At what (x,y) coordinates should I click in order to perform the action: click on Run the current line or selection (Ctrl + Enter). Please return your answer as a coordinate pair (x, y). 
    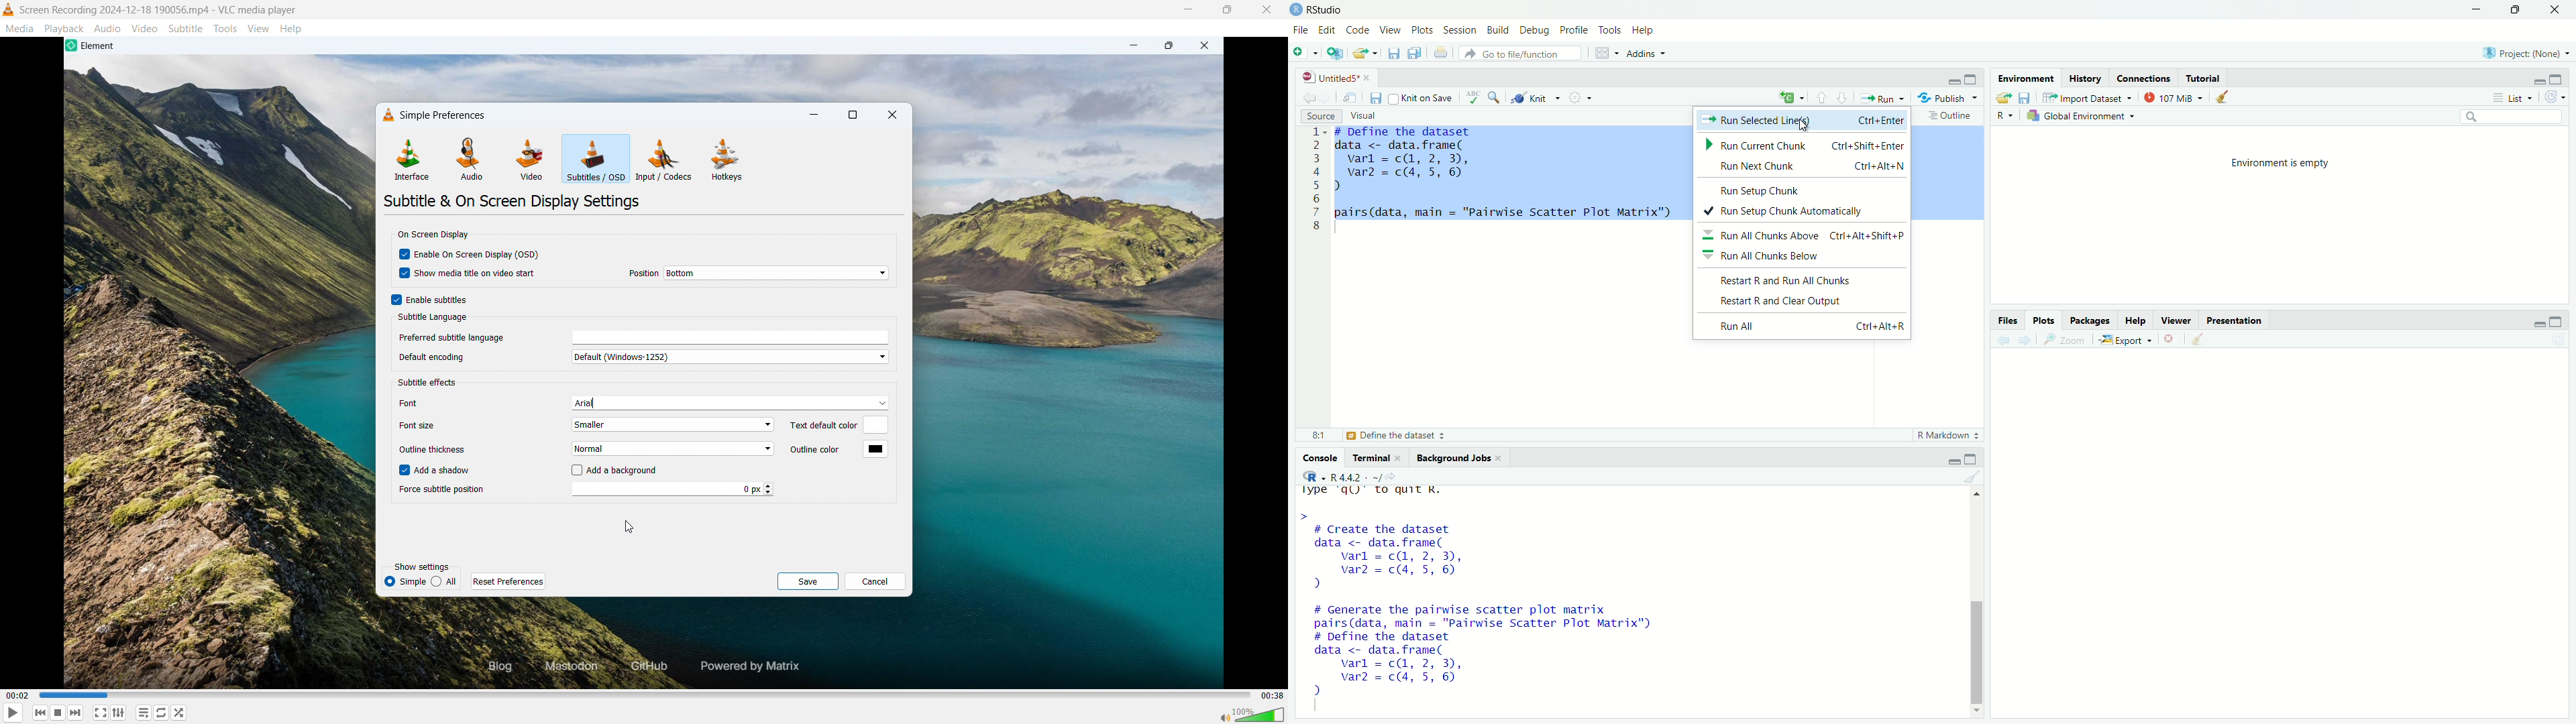
    Looking at the image, I should click on (1880, 97).